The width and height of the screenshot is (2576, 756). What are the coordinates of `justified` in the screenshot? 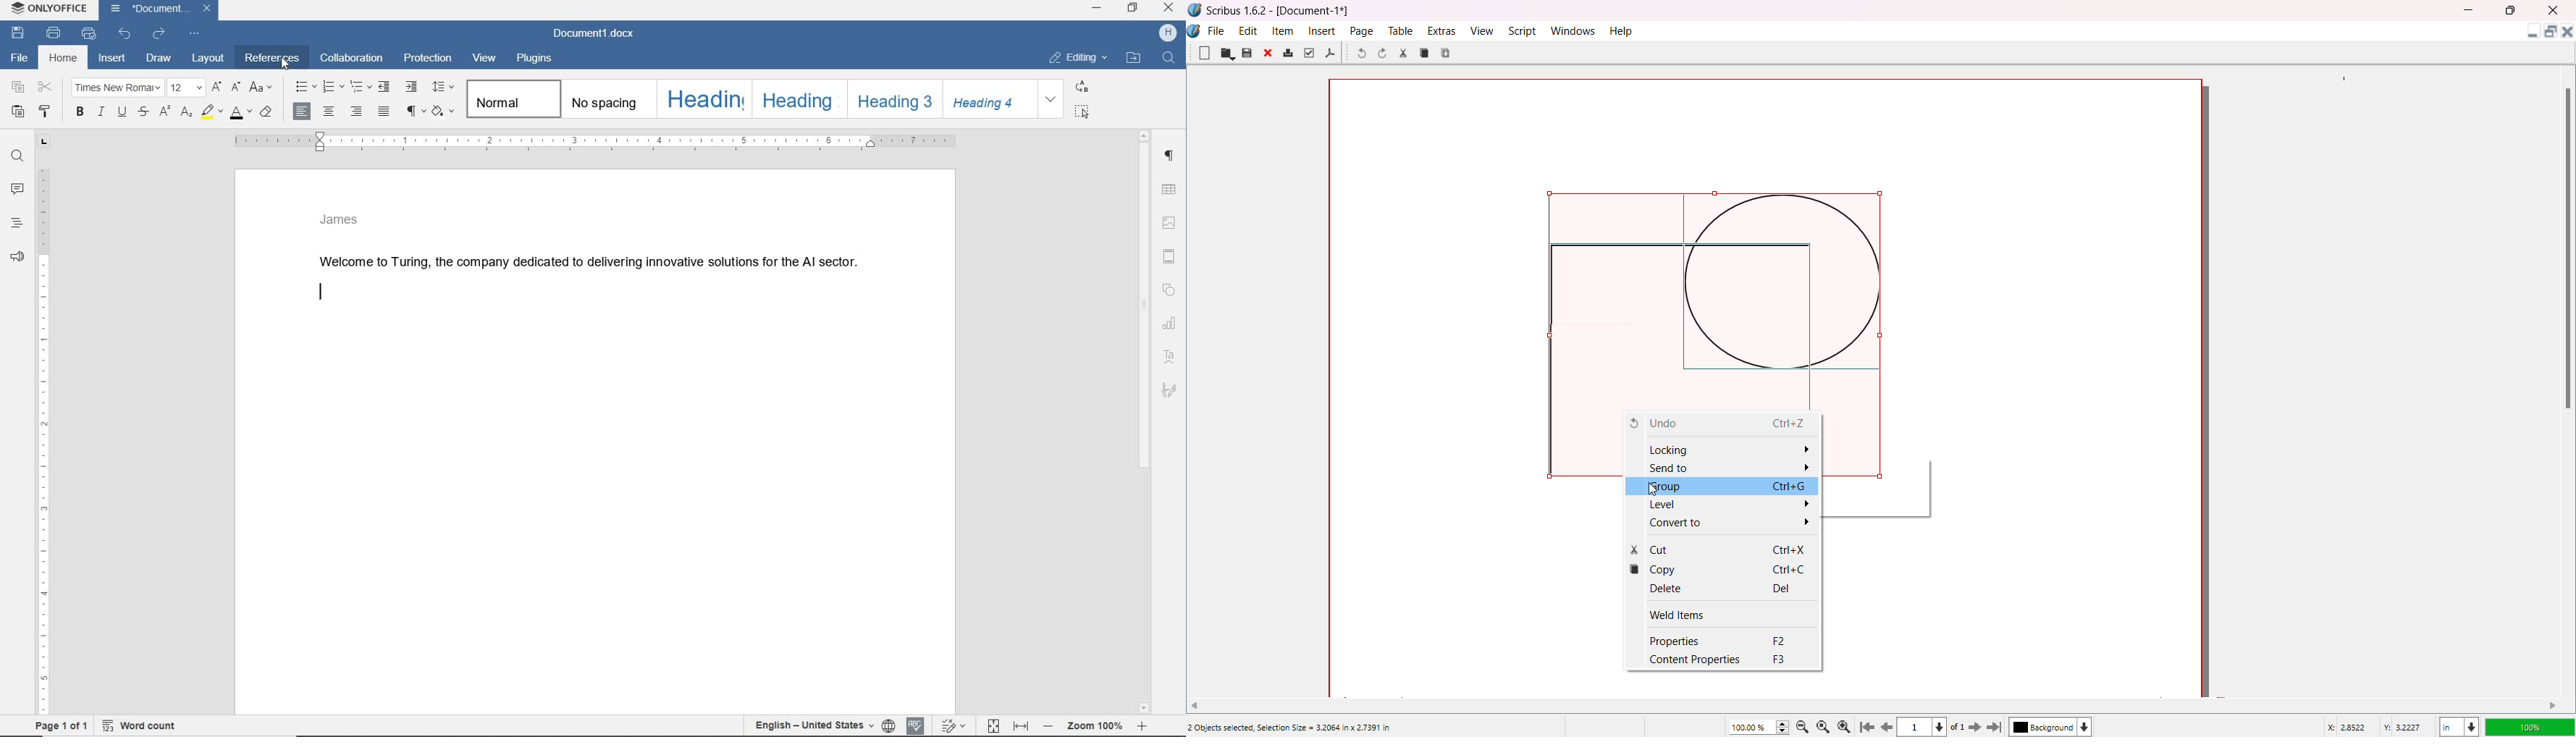 It's located at (385, 111).